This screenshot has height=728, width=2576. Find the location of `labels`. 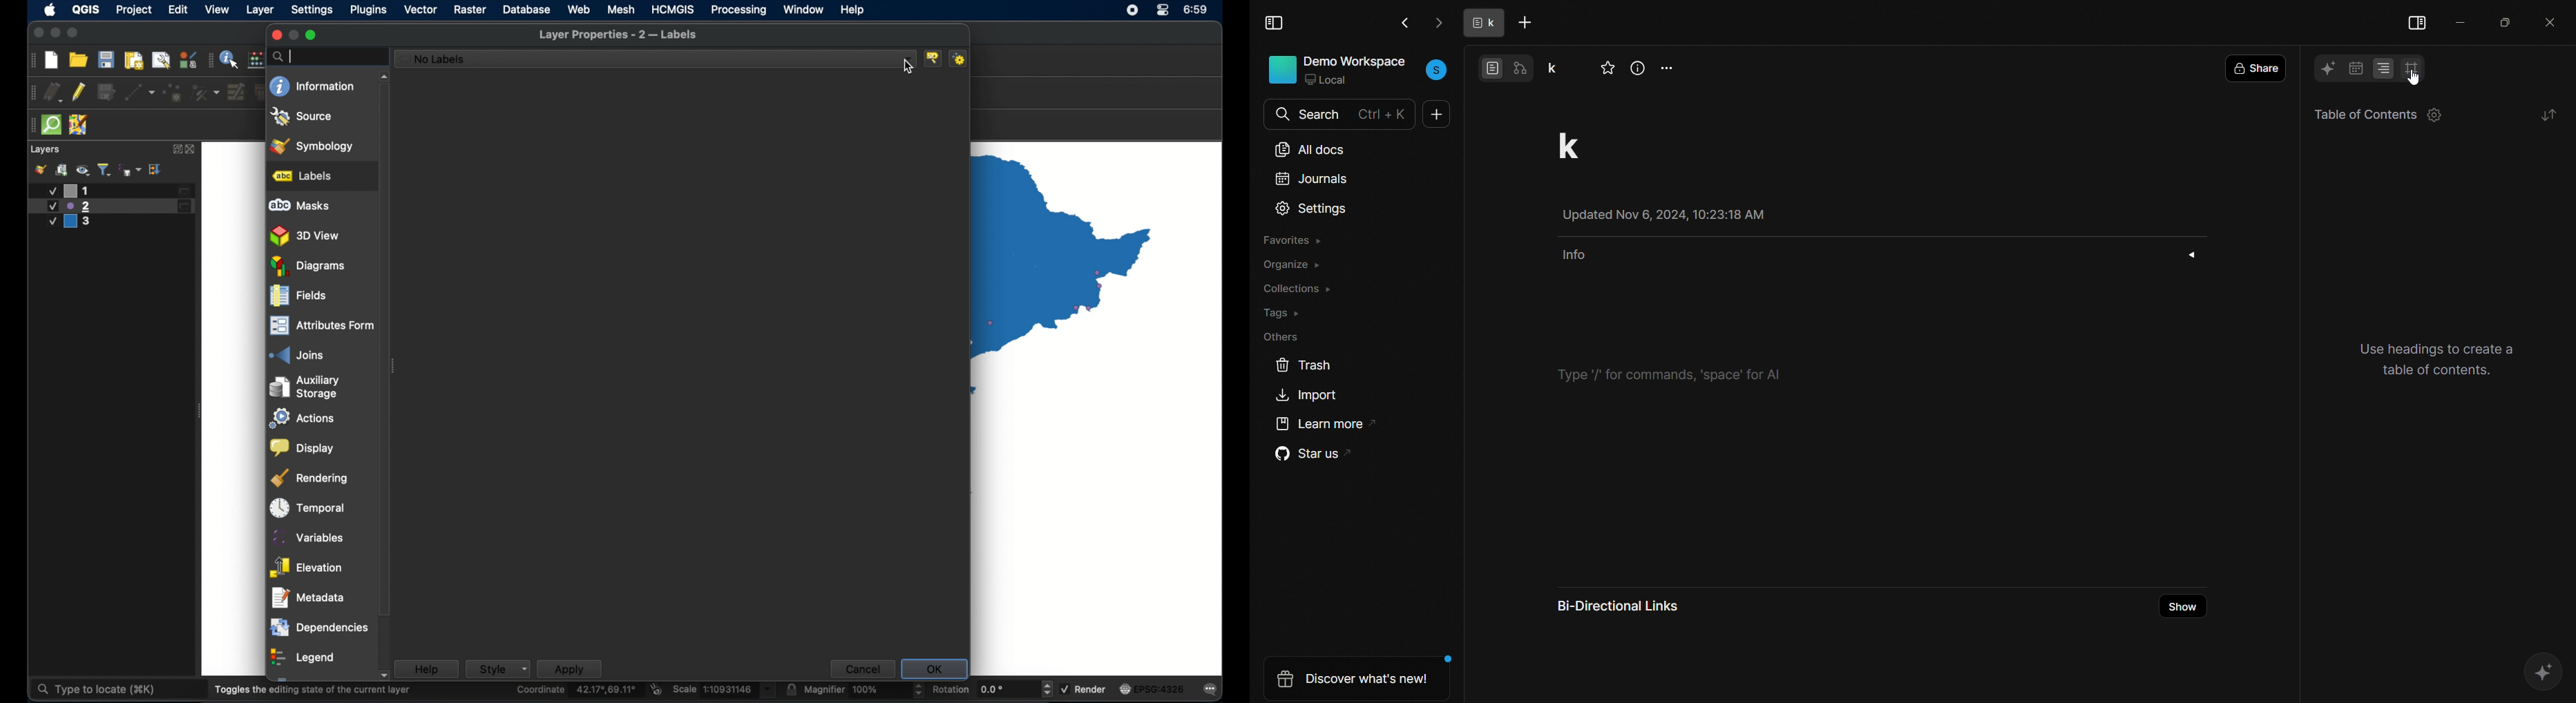

labels is located at coordinates (303, 176).